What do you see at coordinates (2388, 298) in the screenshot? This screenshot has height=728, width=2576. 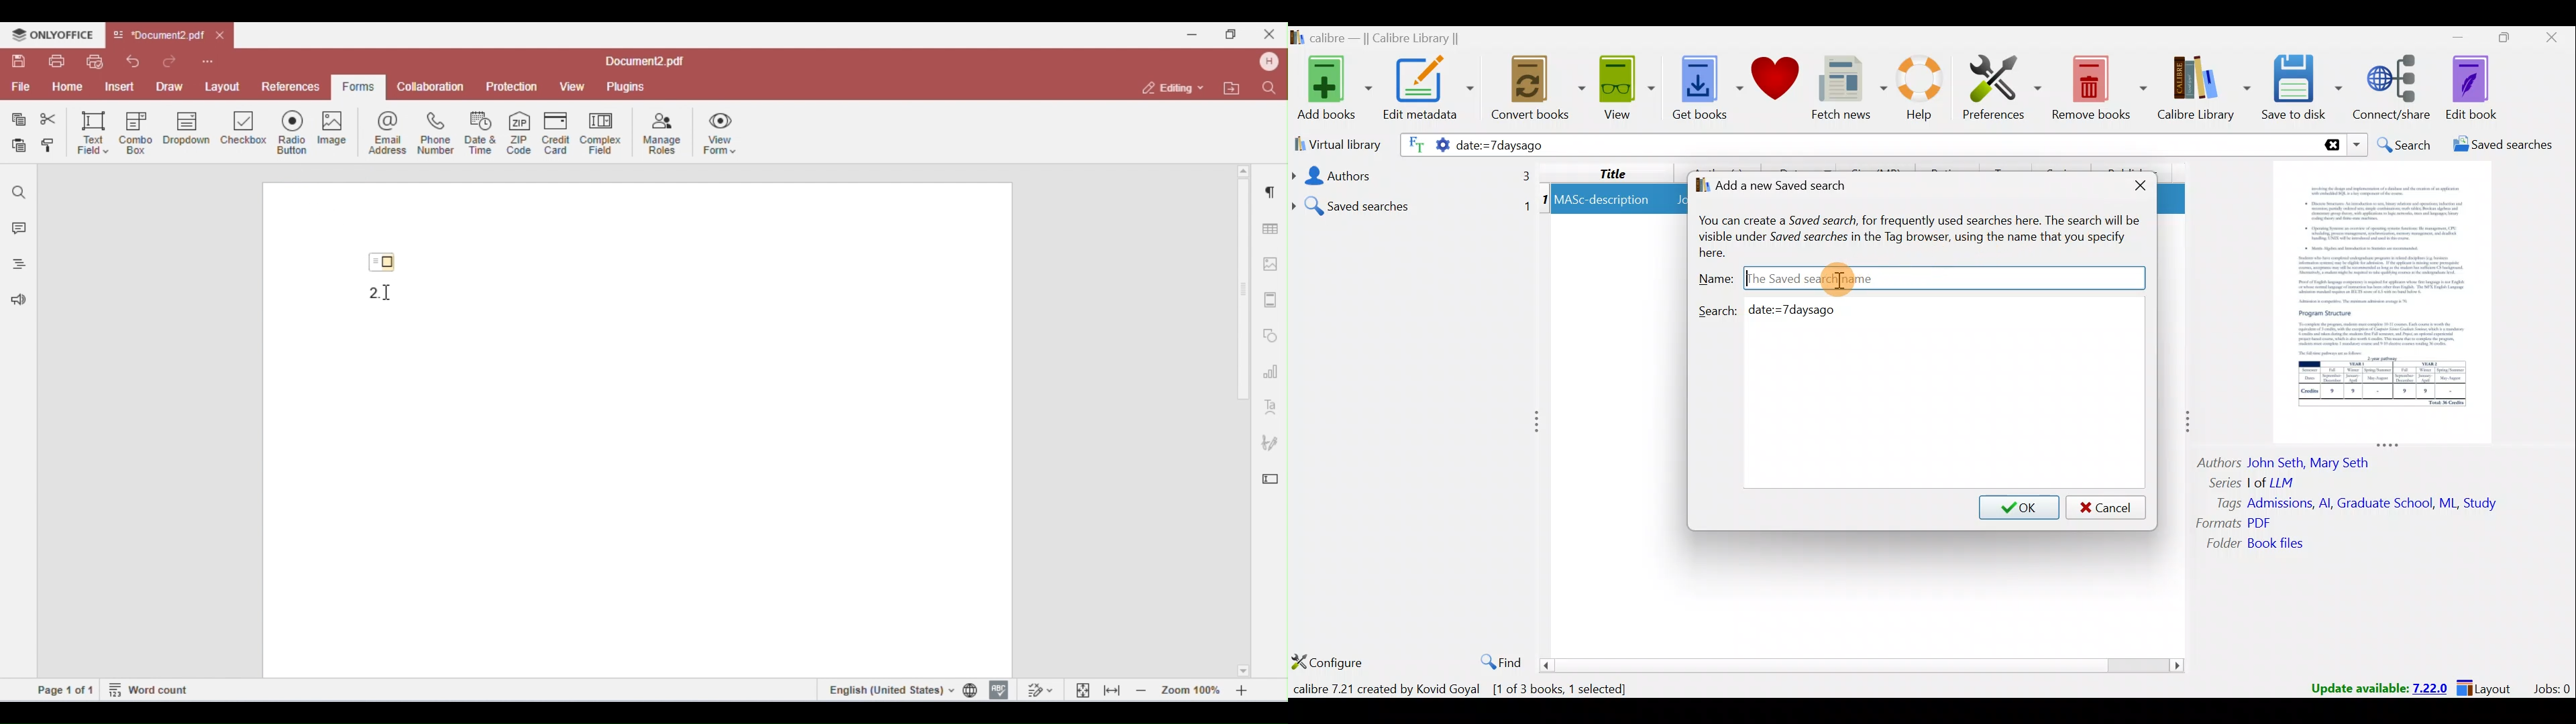 I see `Book preview` at bounding box center [2388, 298].